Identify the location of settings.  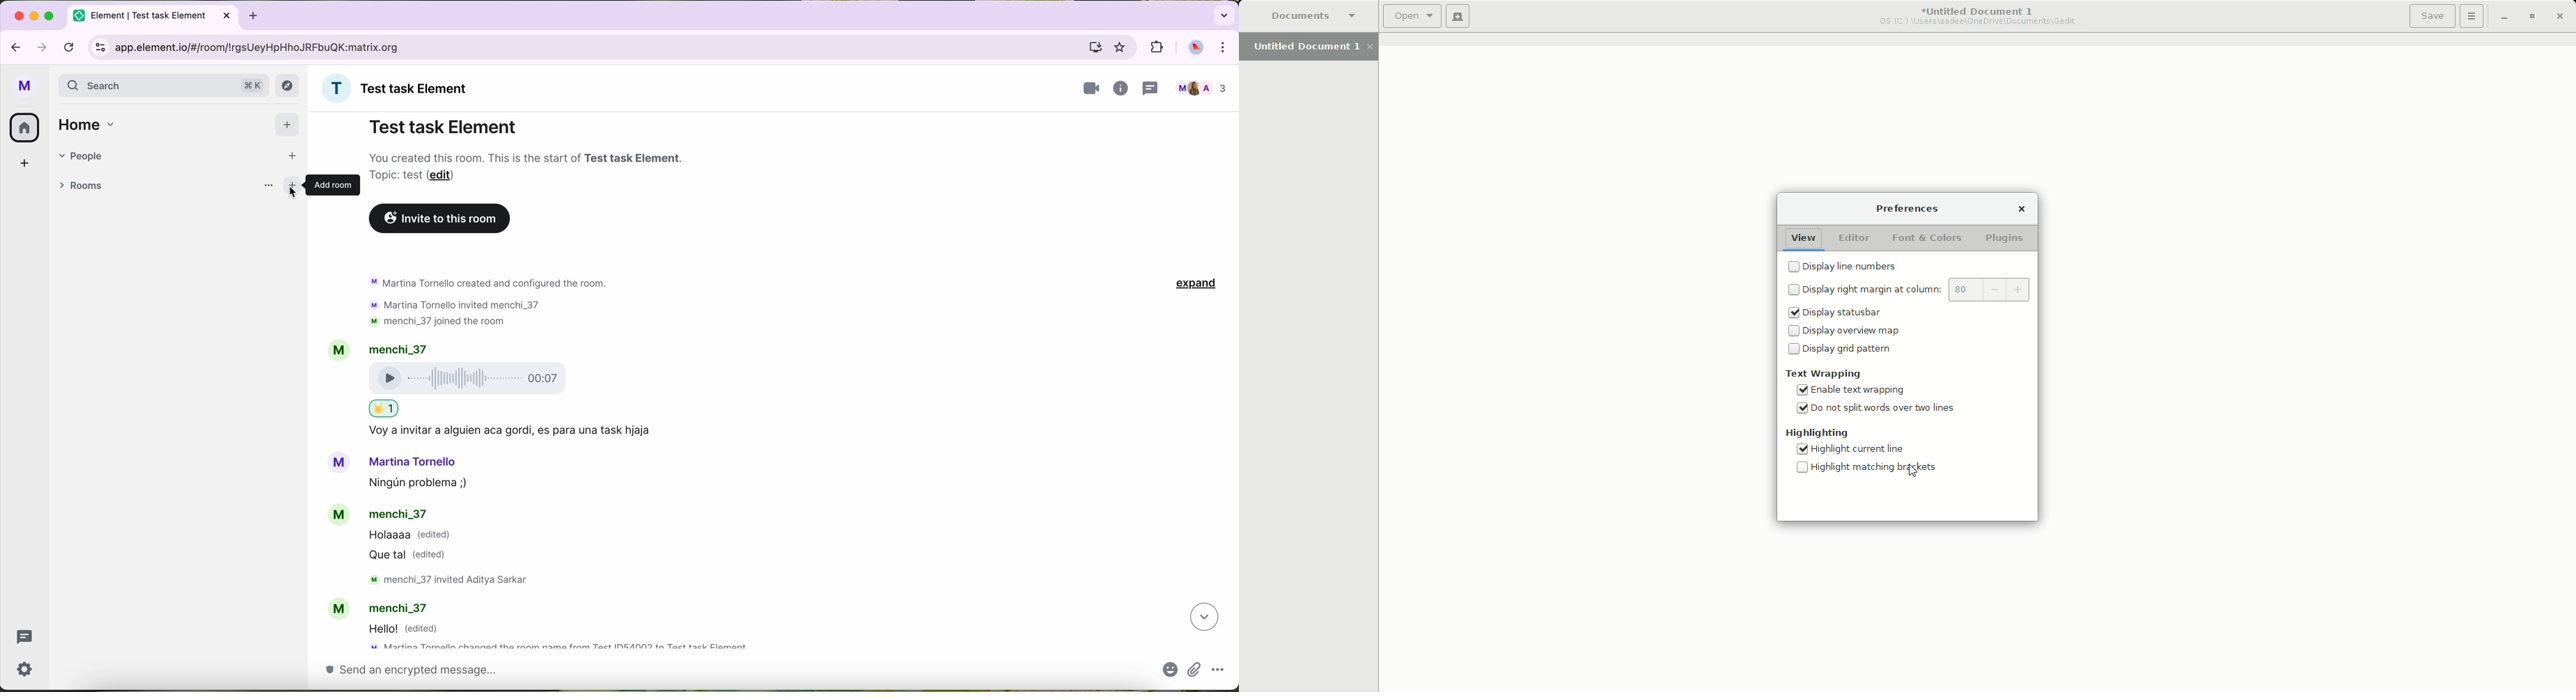
(27, 671).